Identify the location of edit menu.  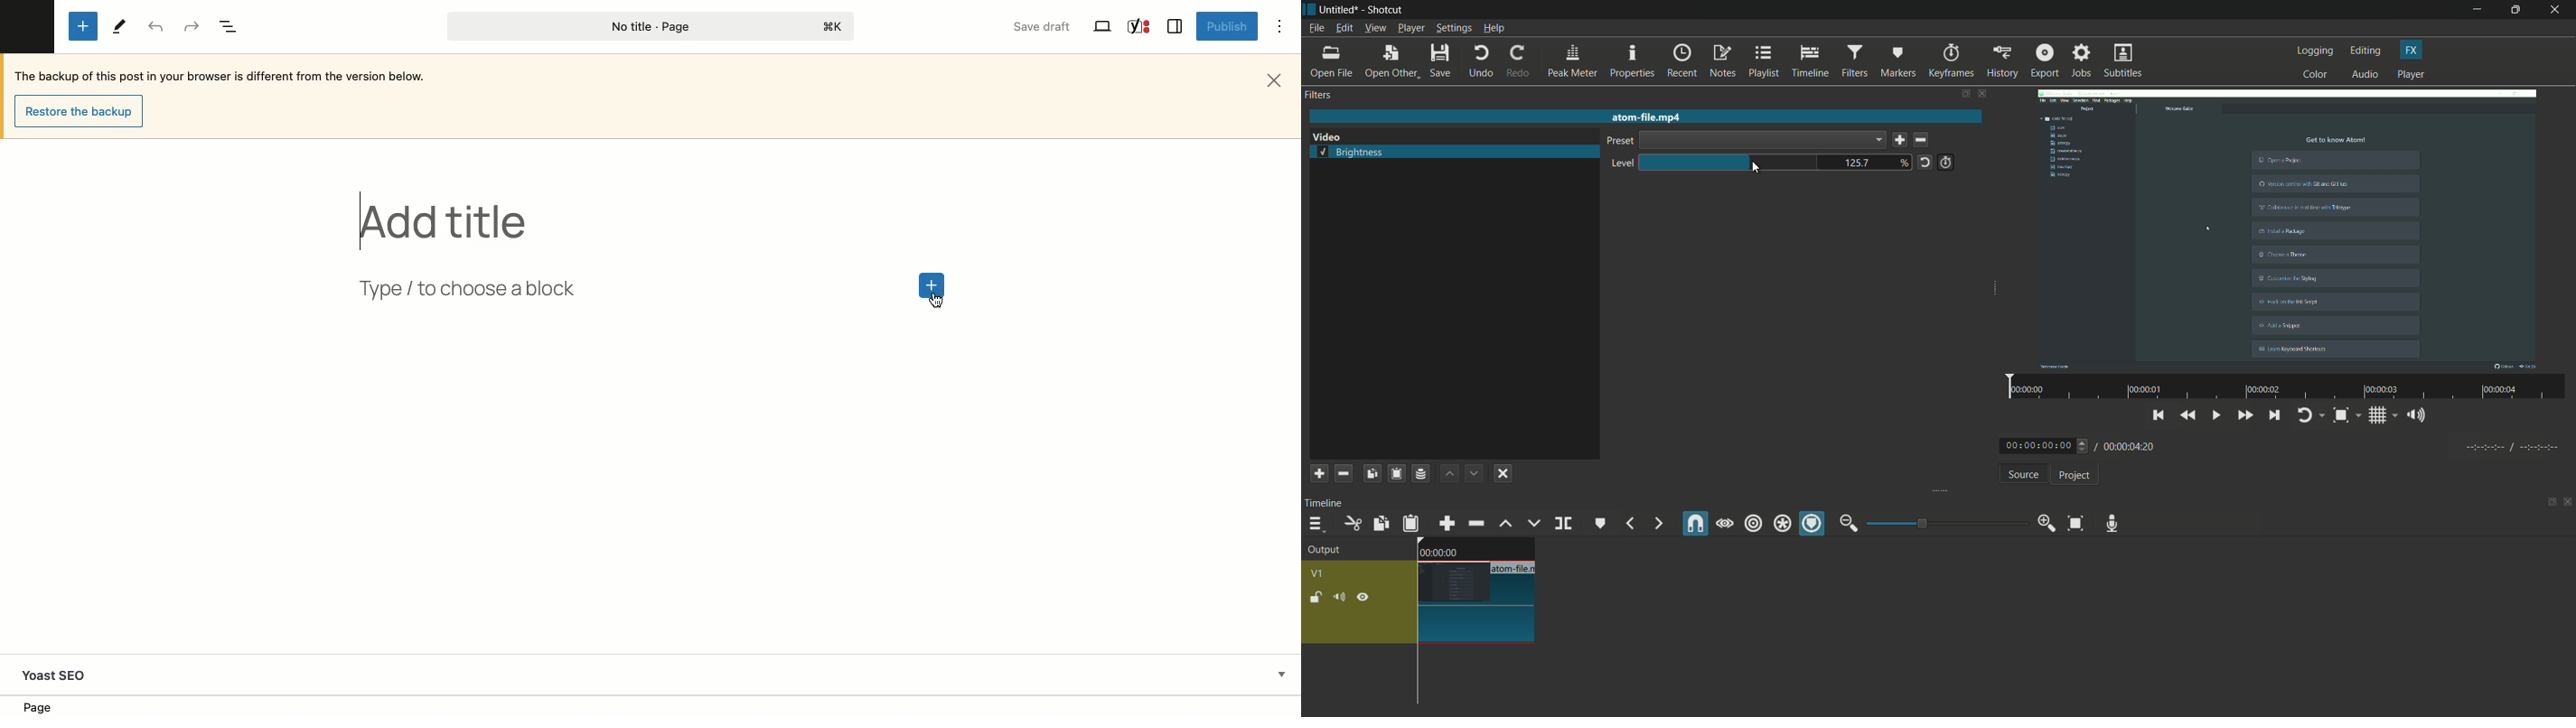
(1342, 29).